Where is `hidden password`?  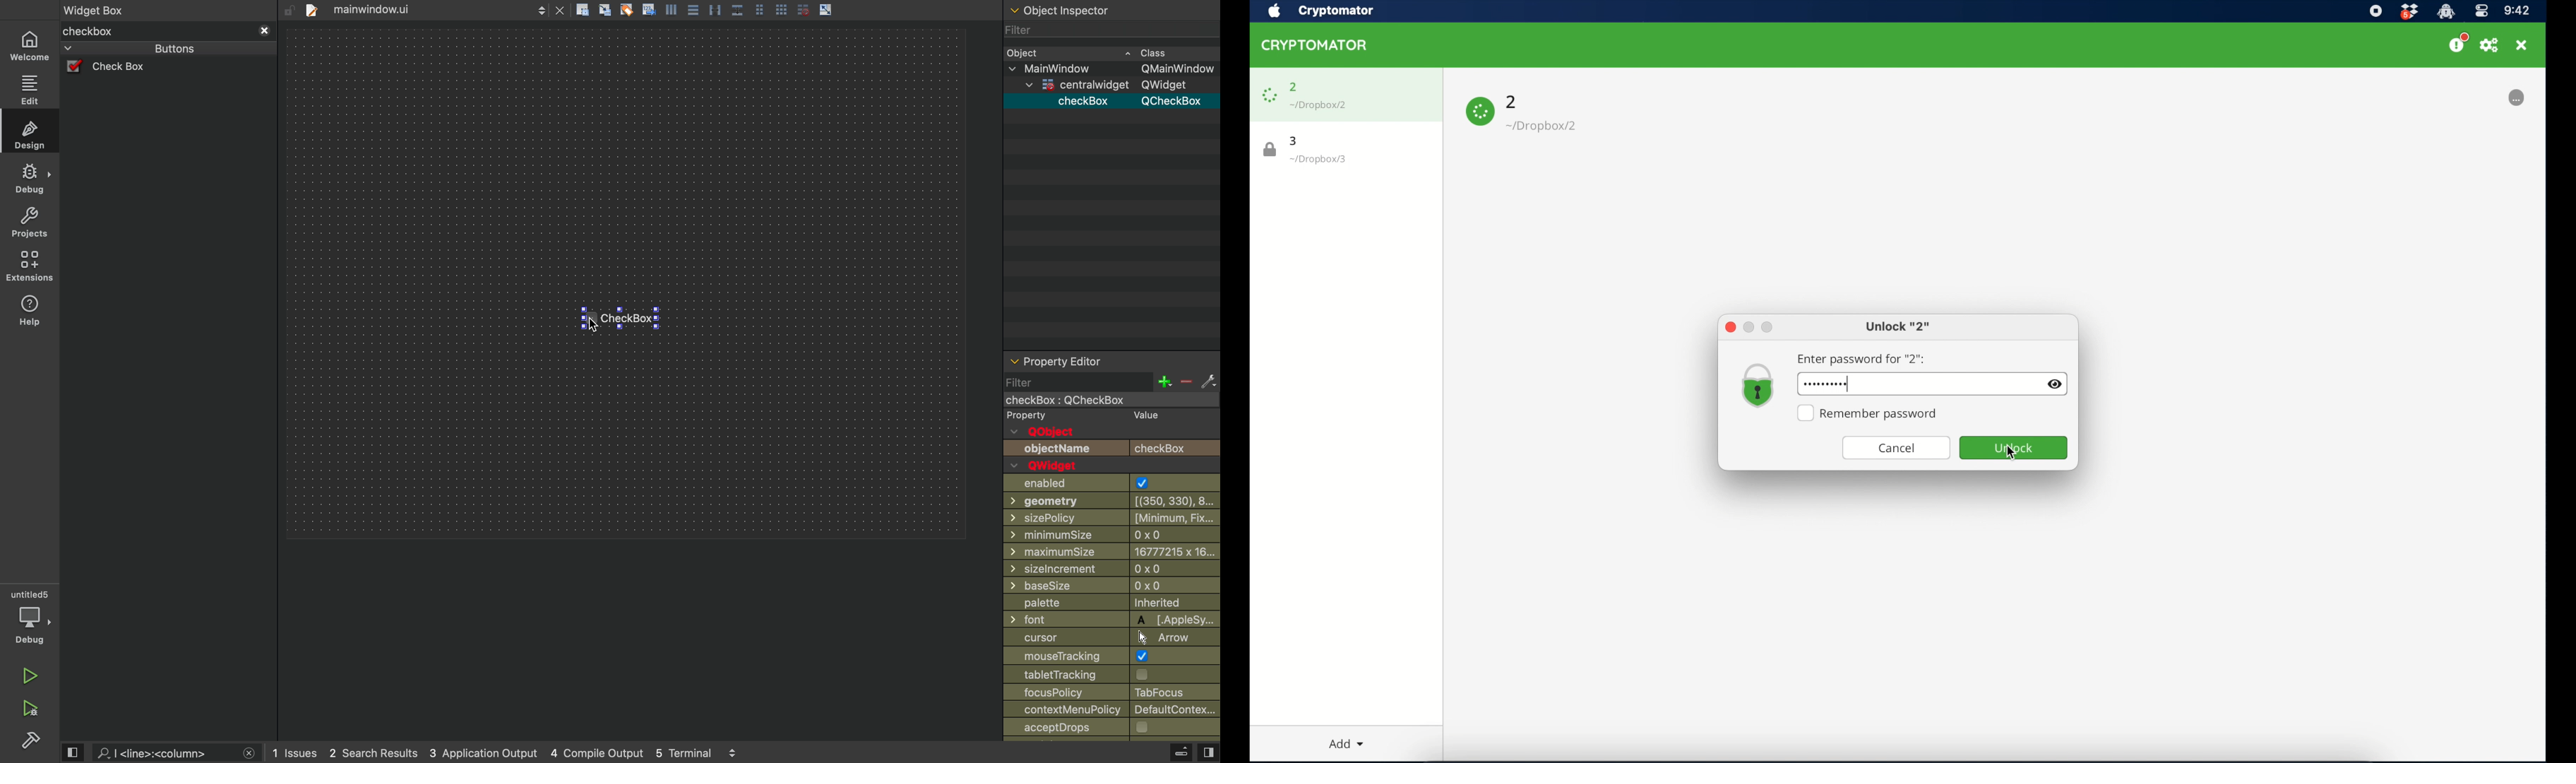 hidden password is located at coordinates (1827, 384).